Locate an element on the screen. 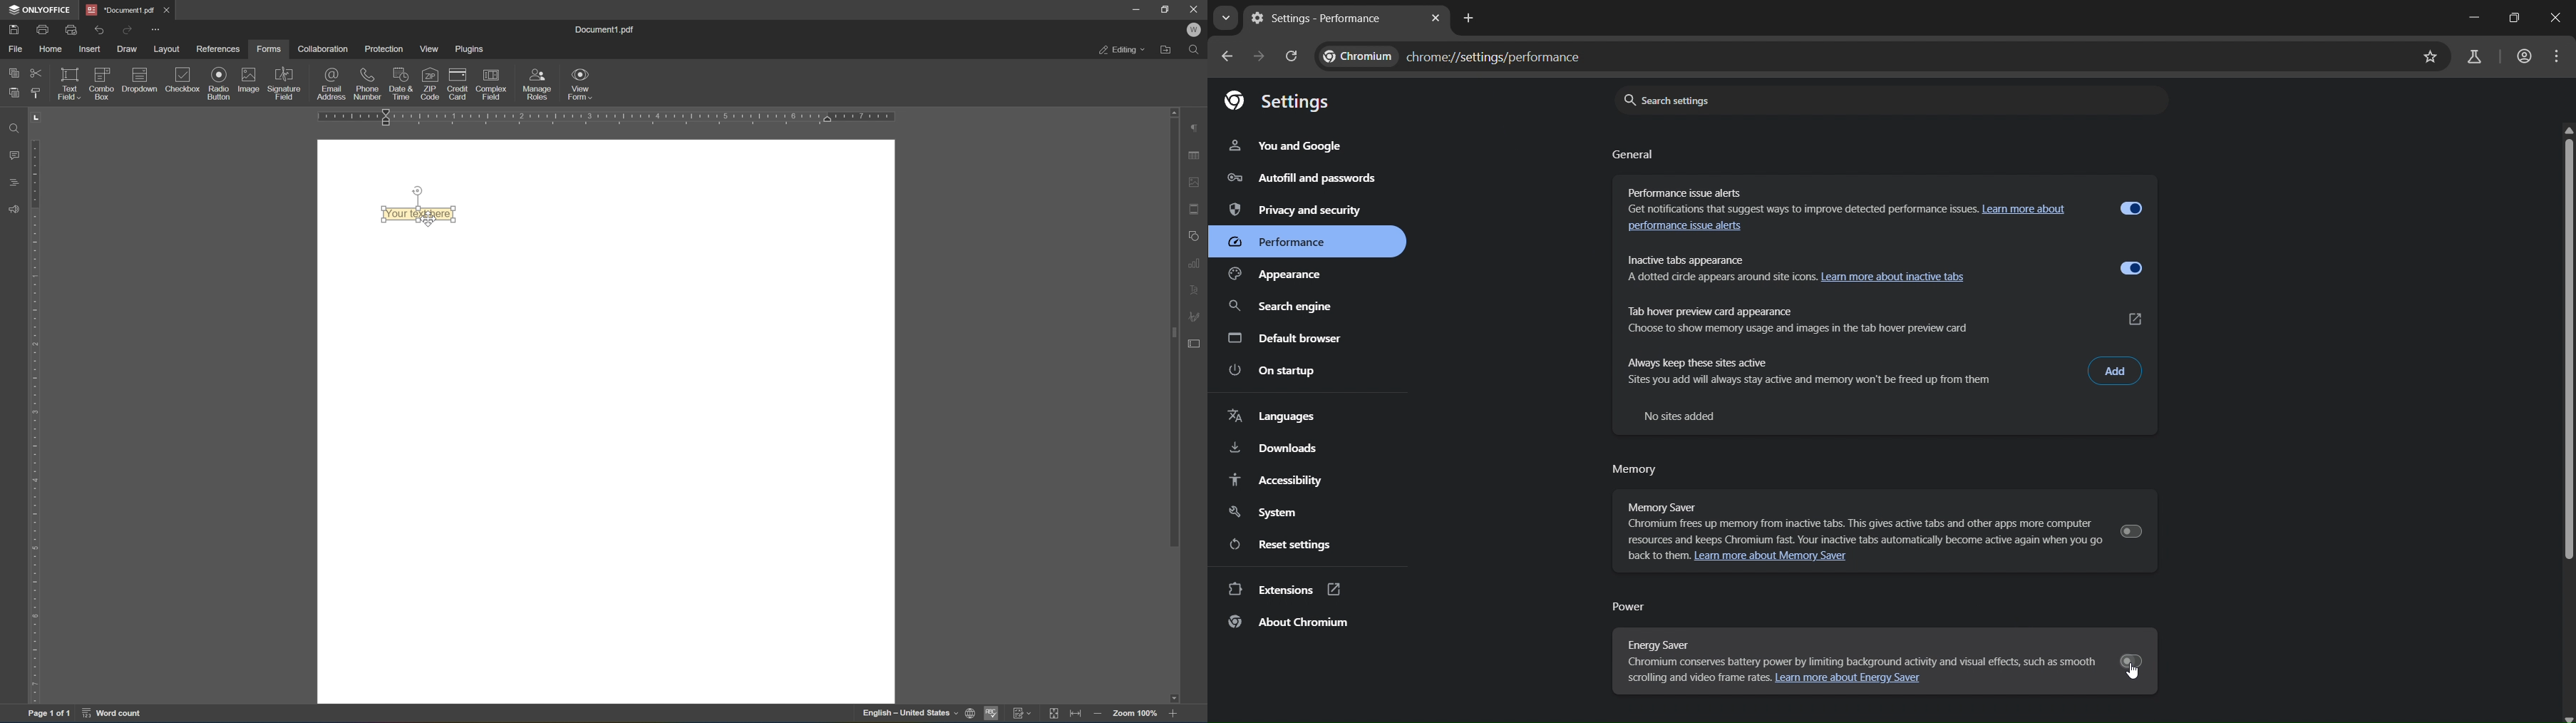  text art settings is located at coordinates (1194, 292).